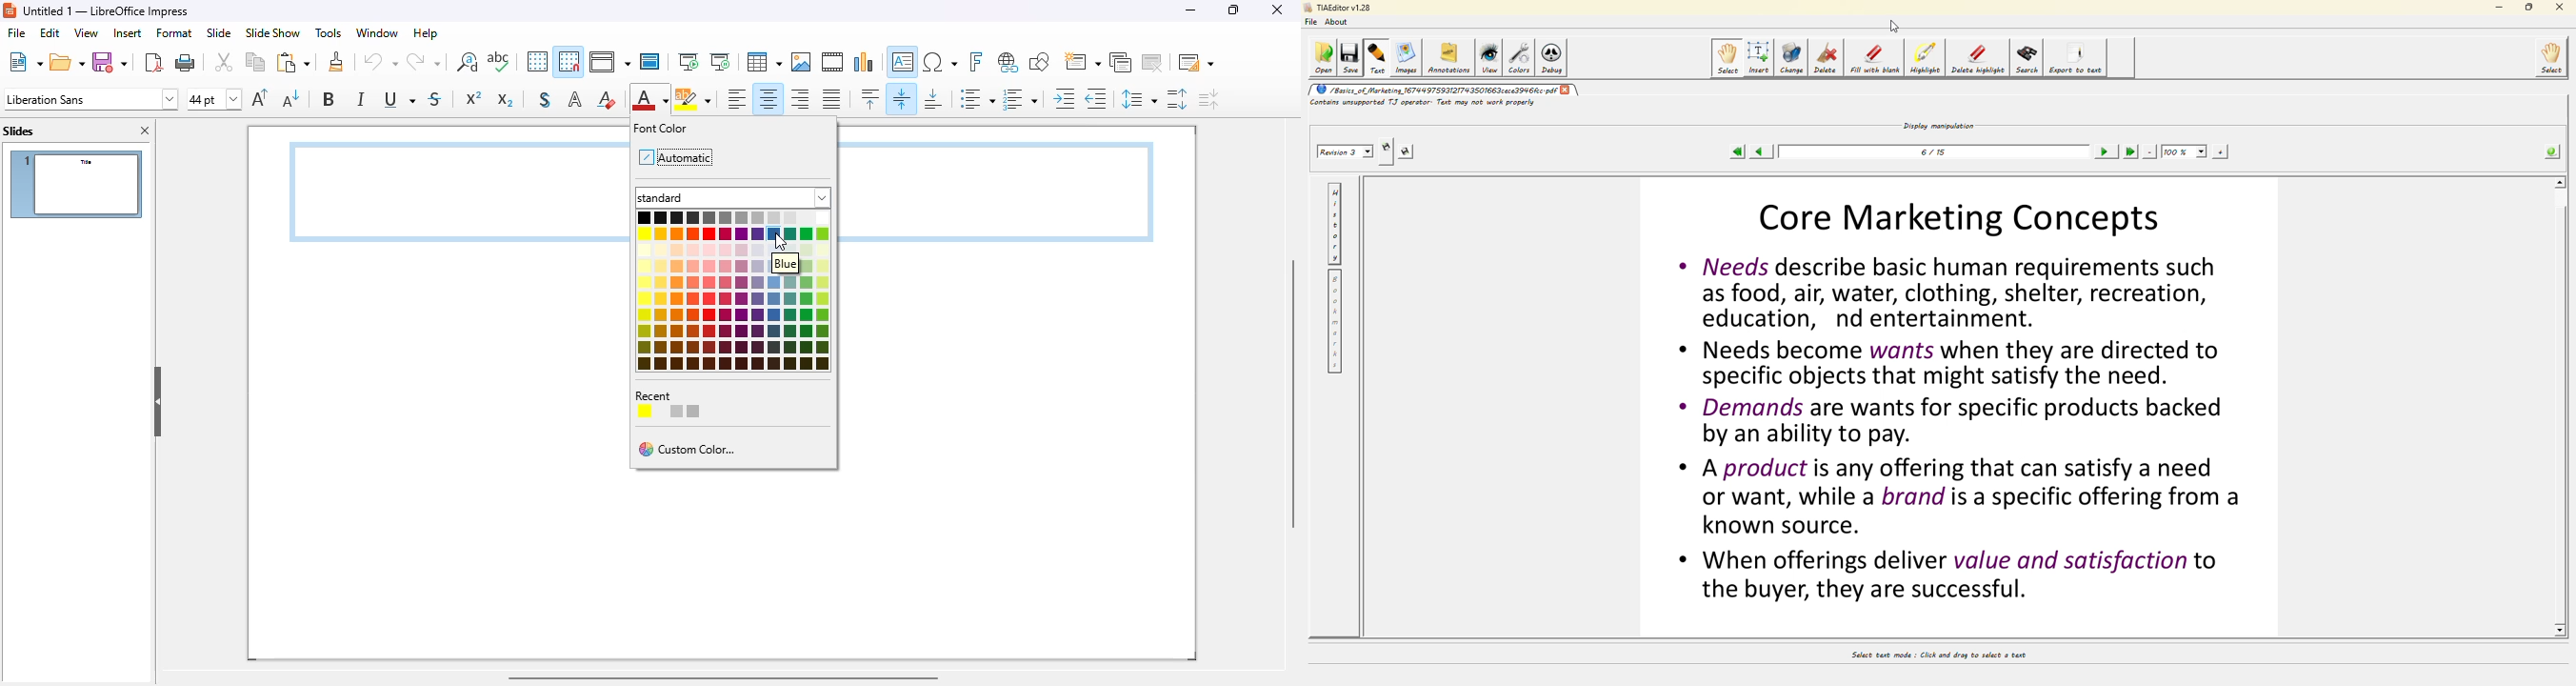 The image size is (2576, 700). I want to click on hide, so click(158, 401).